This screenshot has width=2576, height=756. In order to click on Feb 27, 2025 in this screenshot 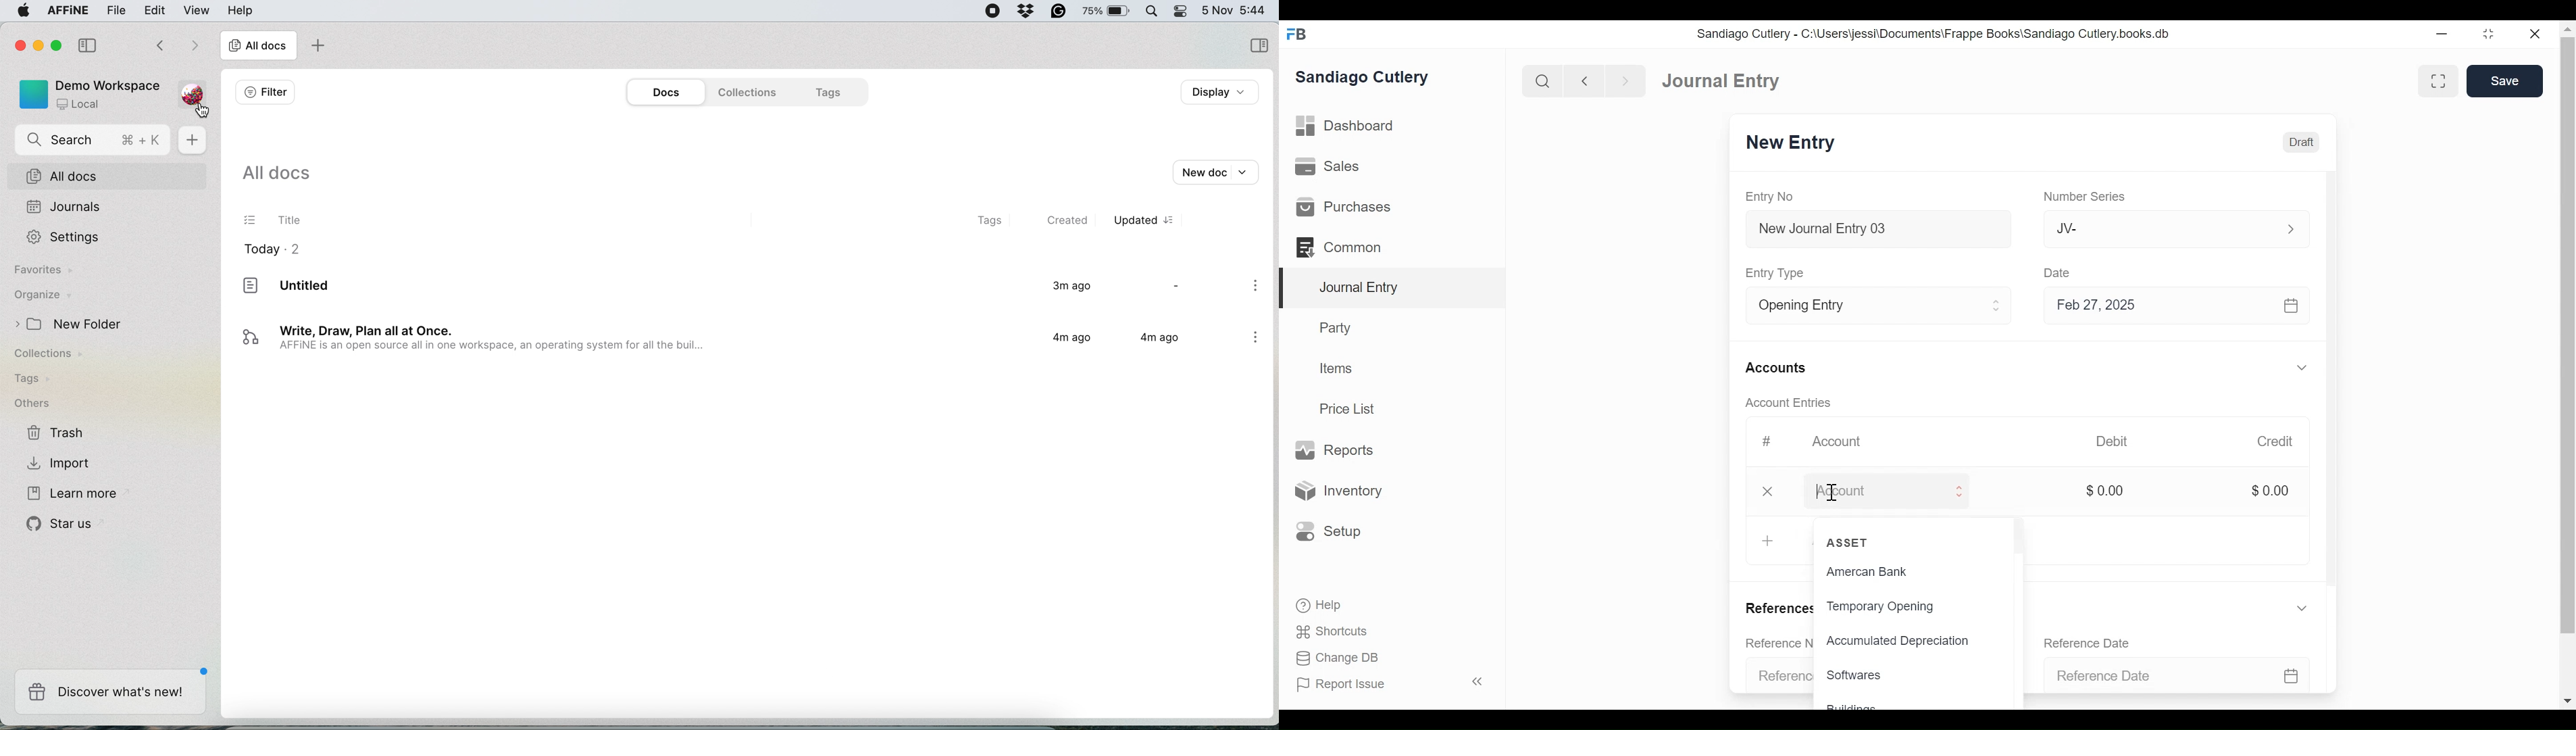, I will do `click(2183, 306)`.